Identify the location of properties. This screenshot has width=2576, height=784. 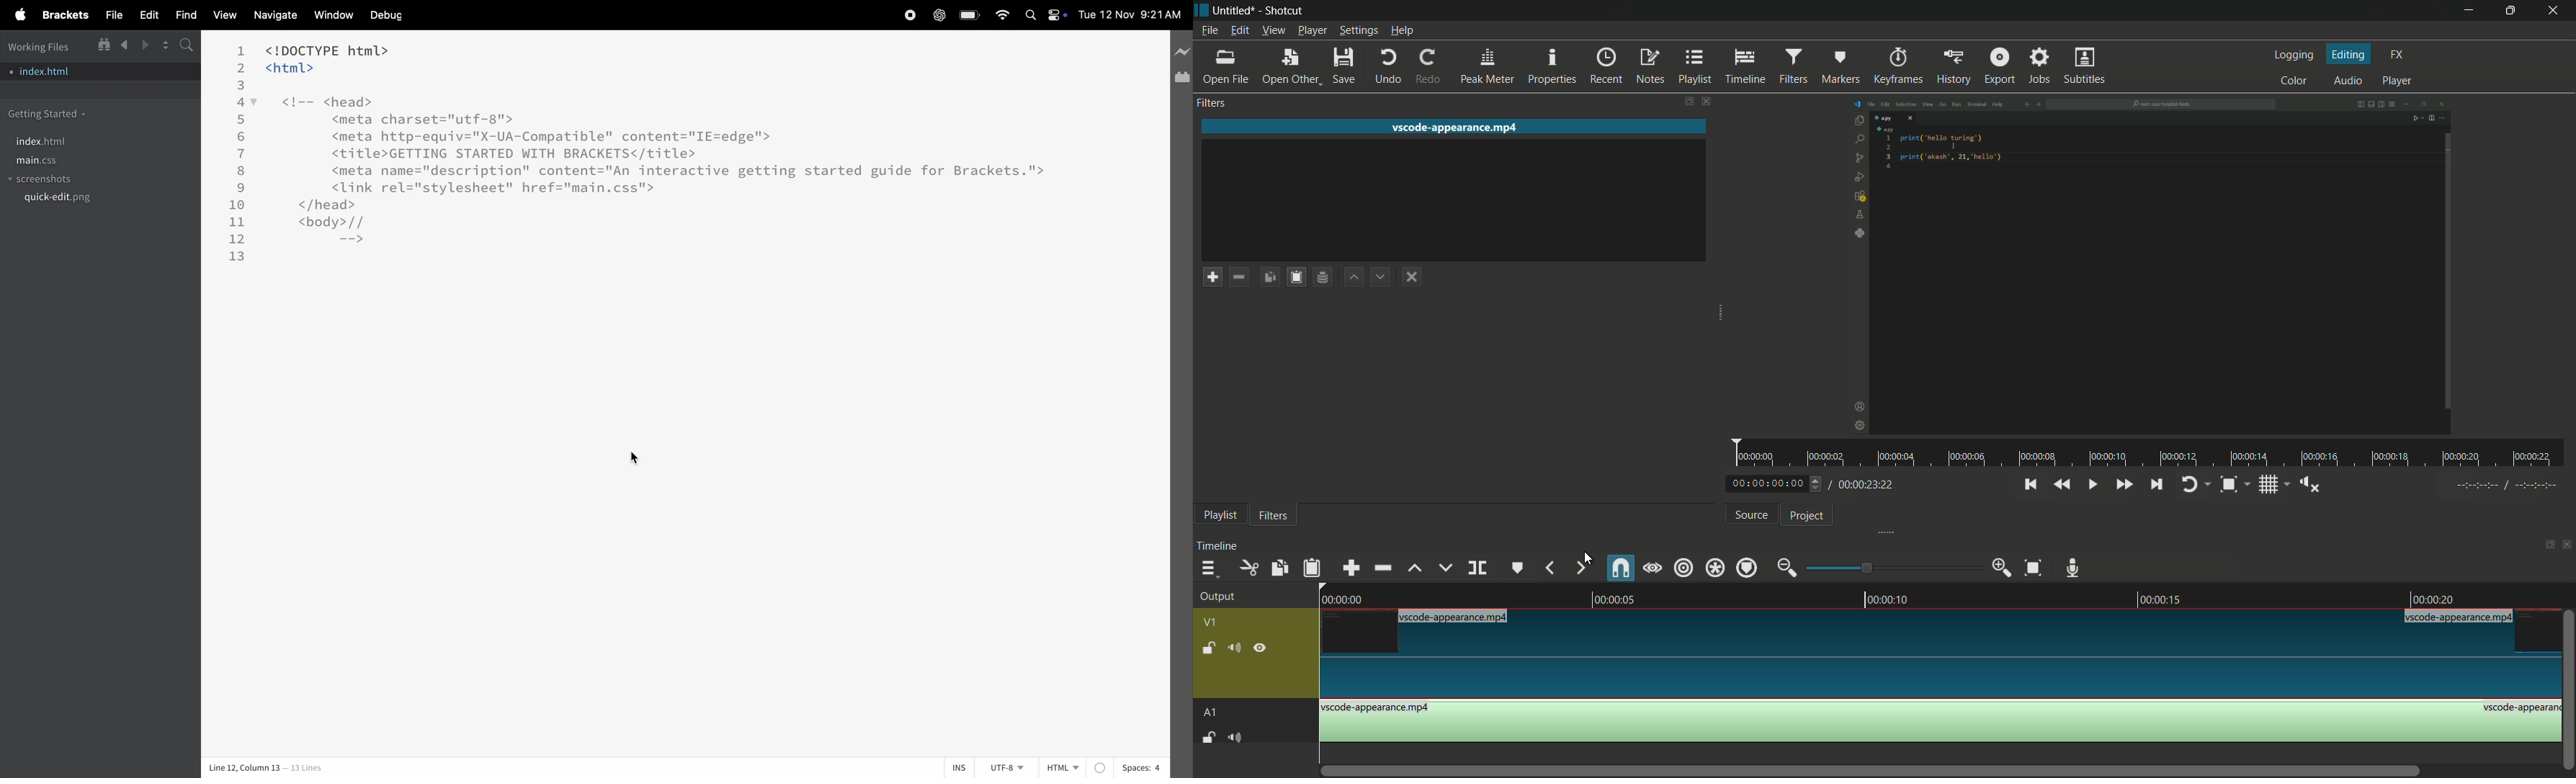
(1553, 67).